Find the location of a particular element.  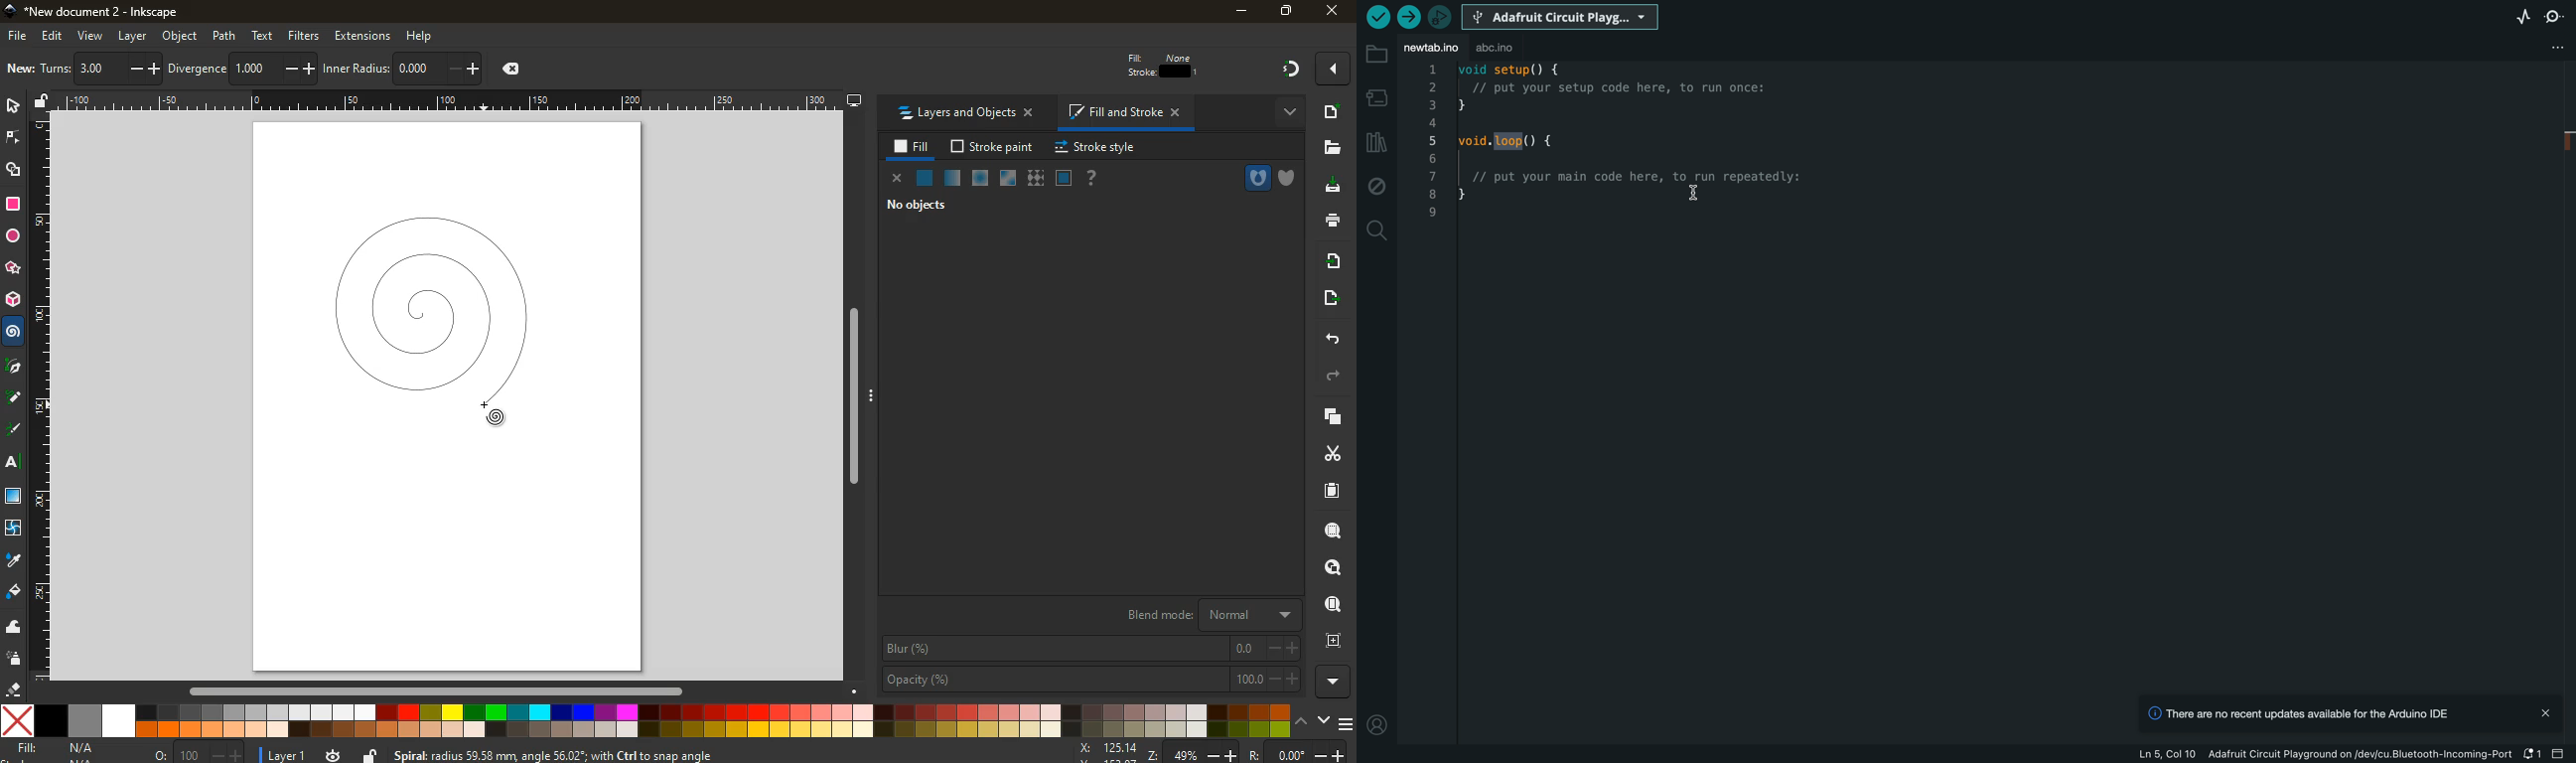

close is located at coordinates (2547, 712).